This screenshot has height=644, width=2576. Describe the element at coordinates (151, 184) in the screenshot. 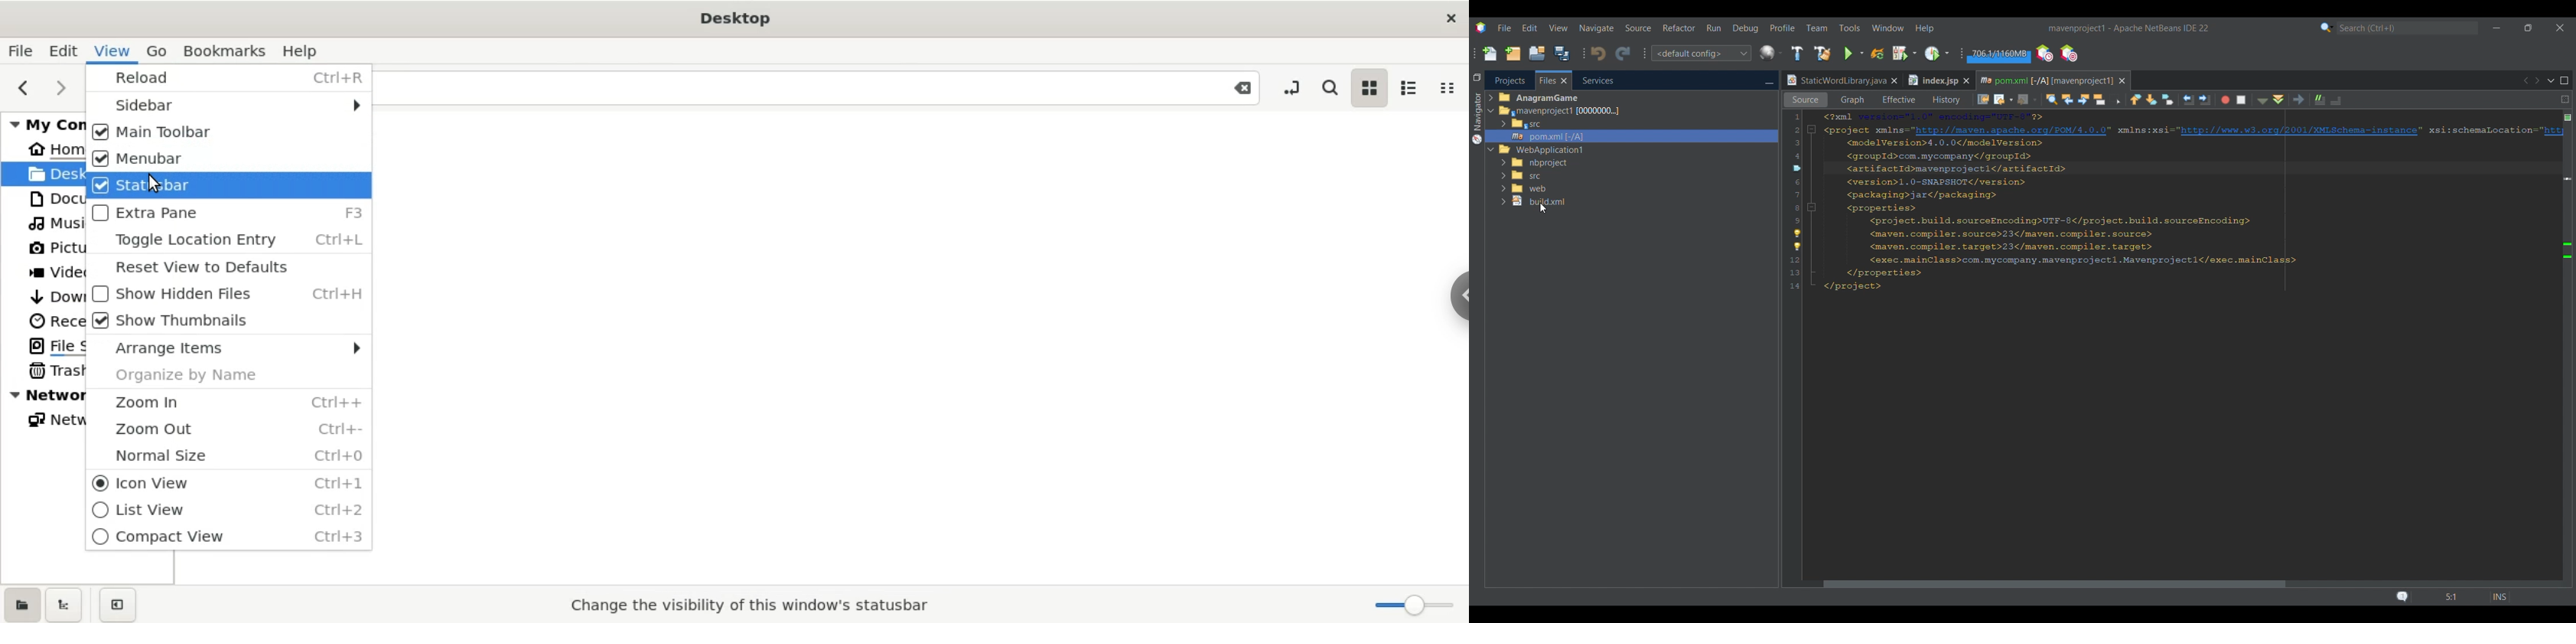

I see `cursor` at that location.